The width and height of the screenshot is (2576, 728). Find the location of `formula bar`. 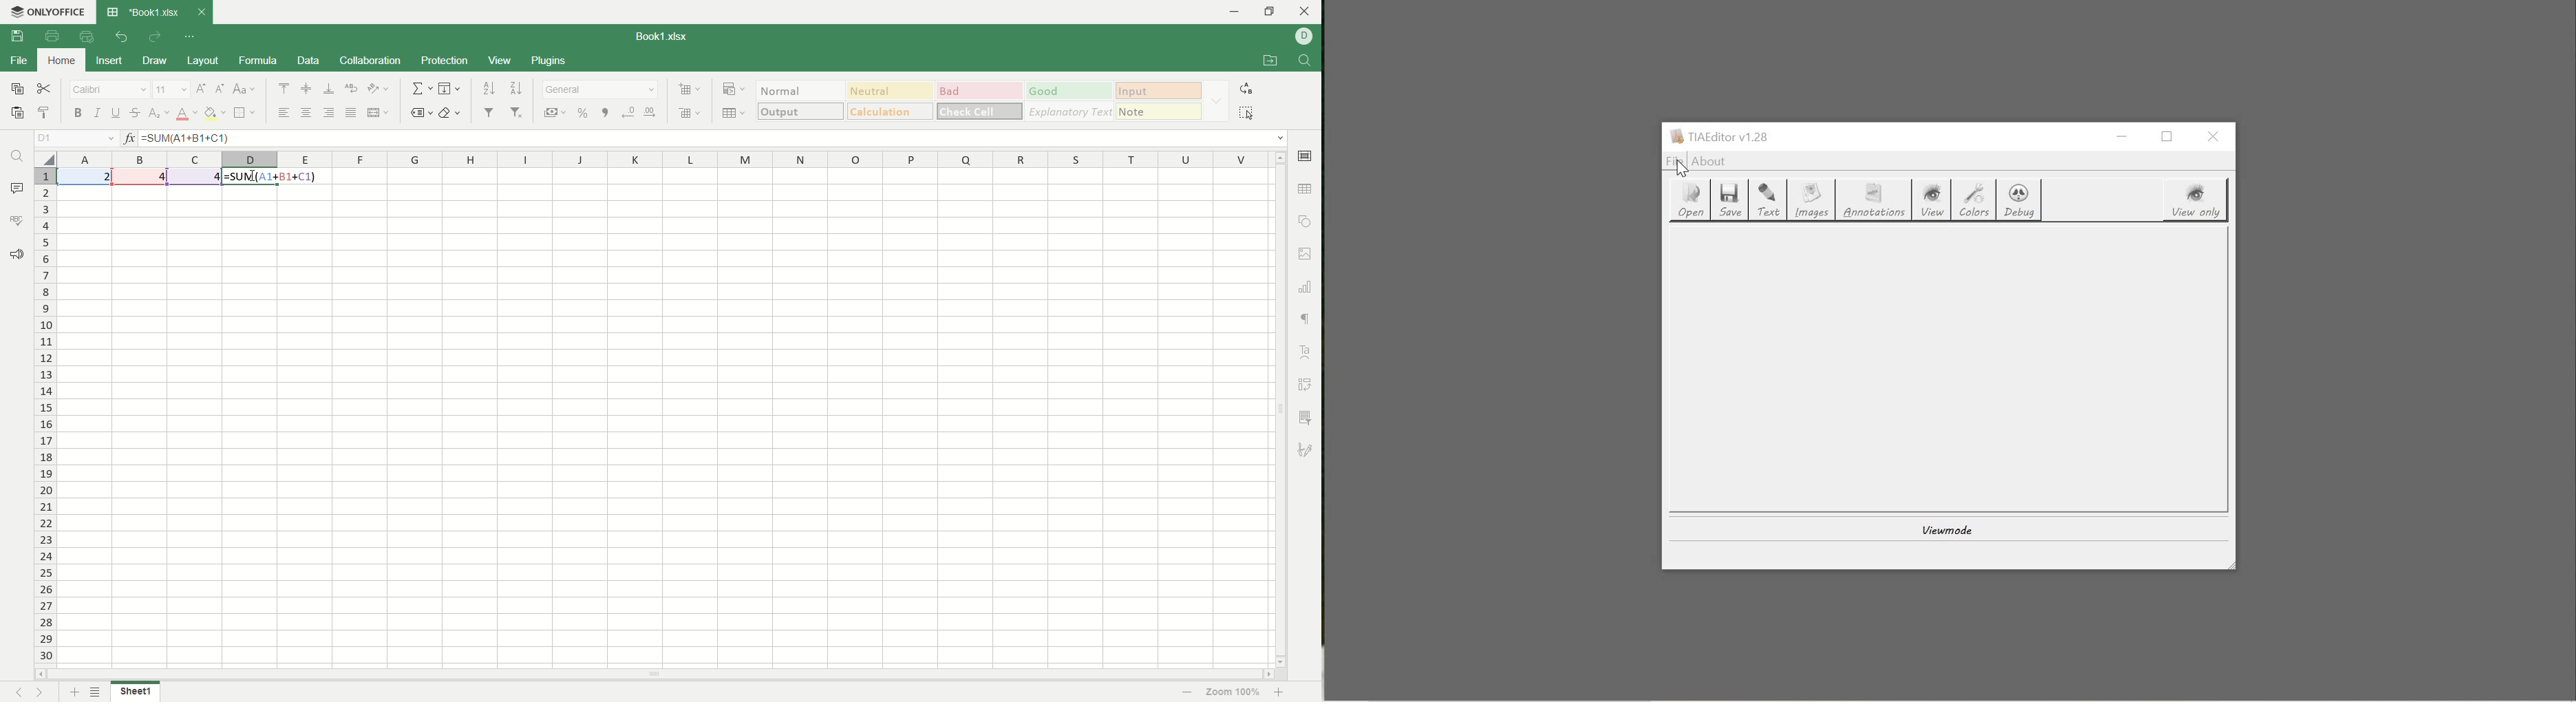

formula bar is located at coordinates (714, 138).